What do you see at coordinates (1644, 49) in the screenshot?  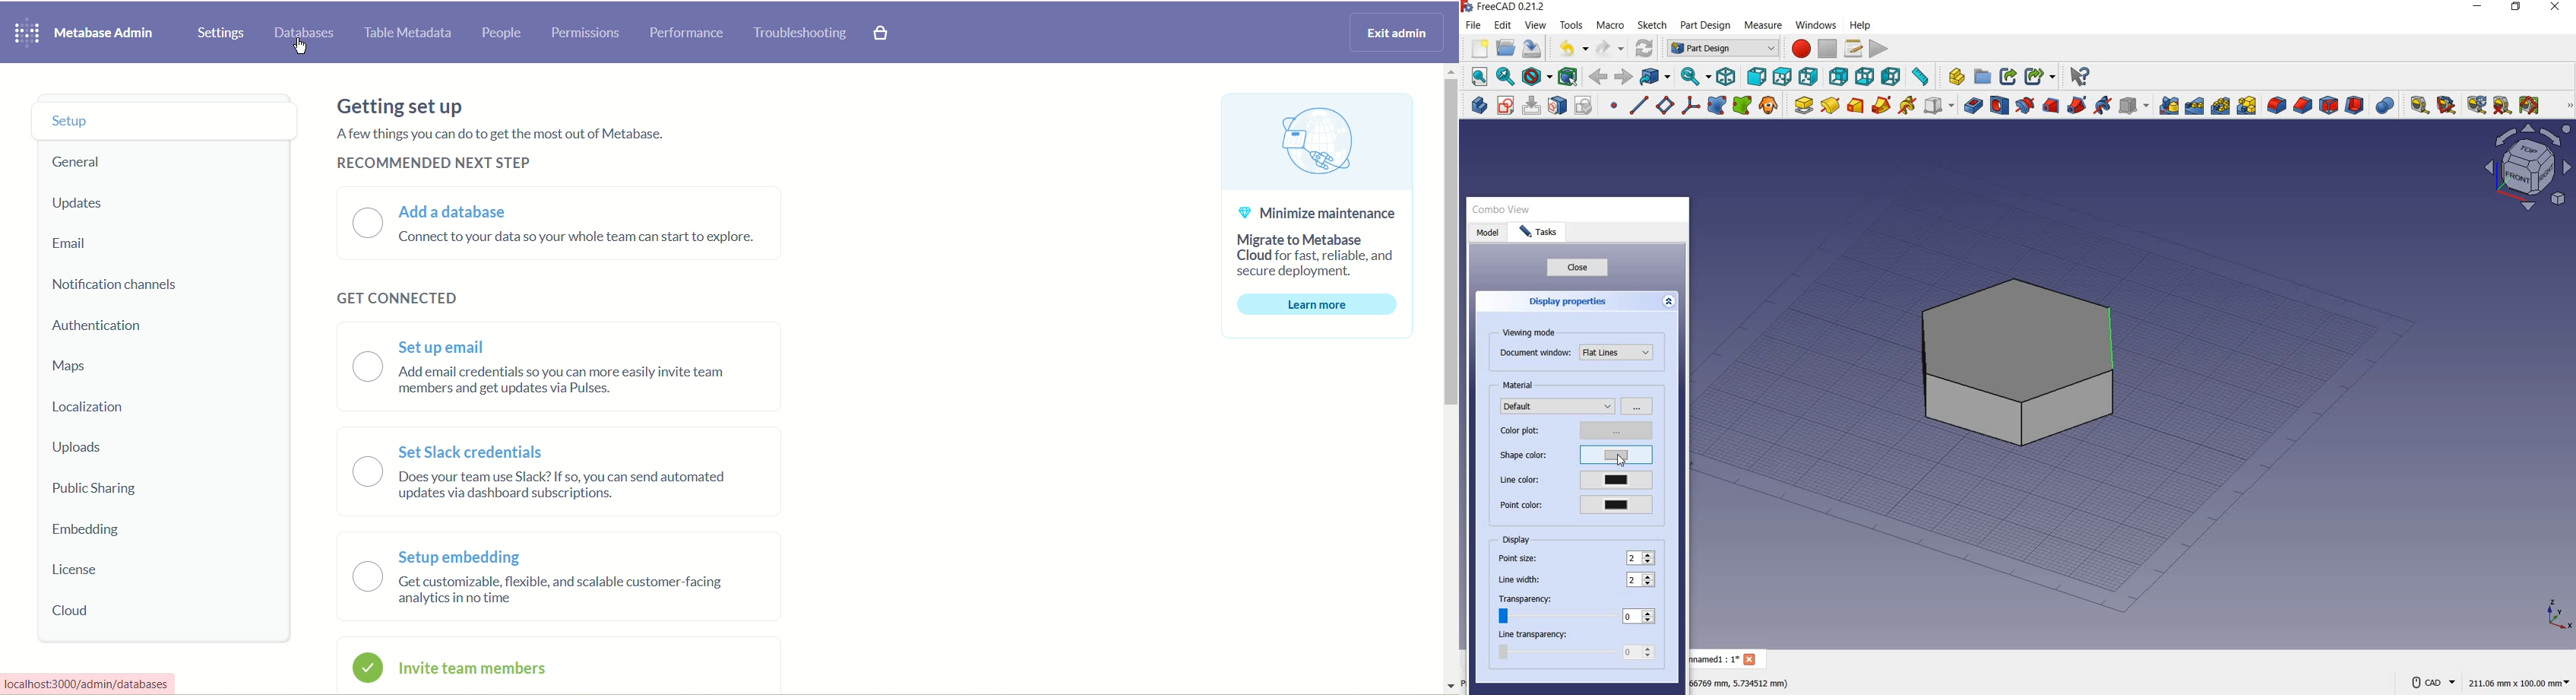 I see `refresh` at bounding box center [1644, 49].